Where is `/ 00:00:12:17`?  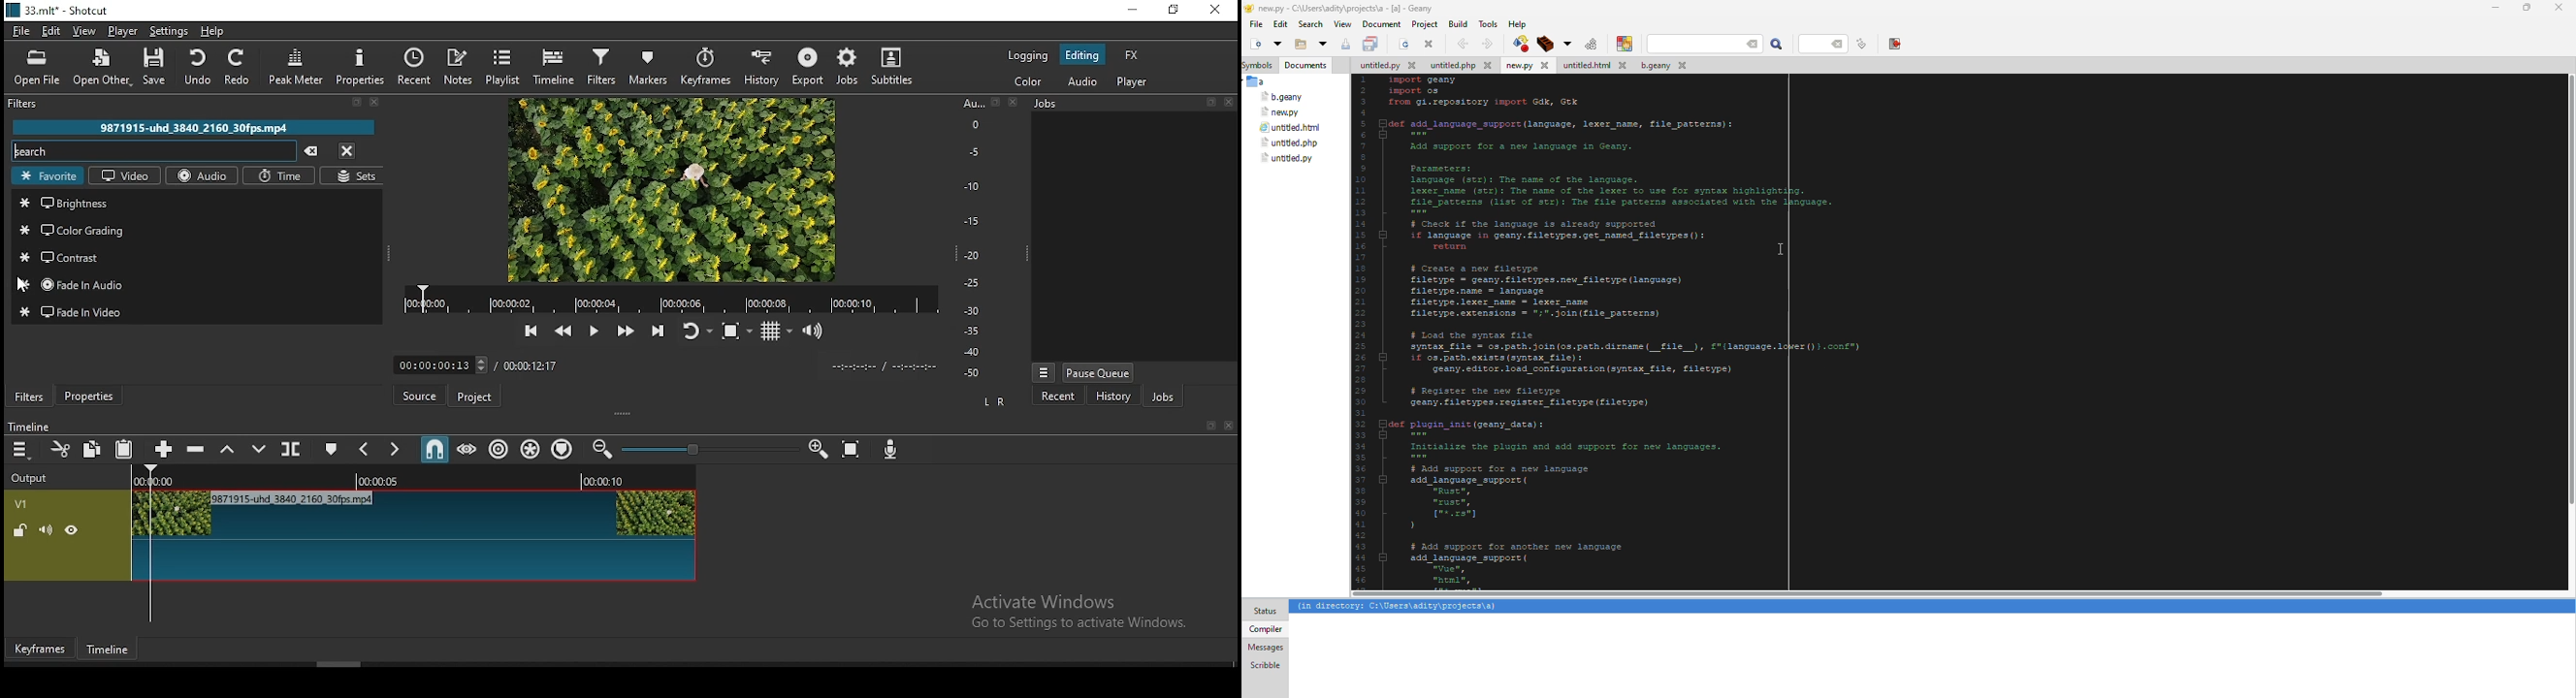 / 00:00:12:17 is located at coordinates (527, 365).